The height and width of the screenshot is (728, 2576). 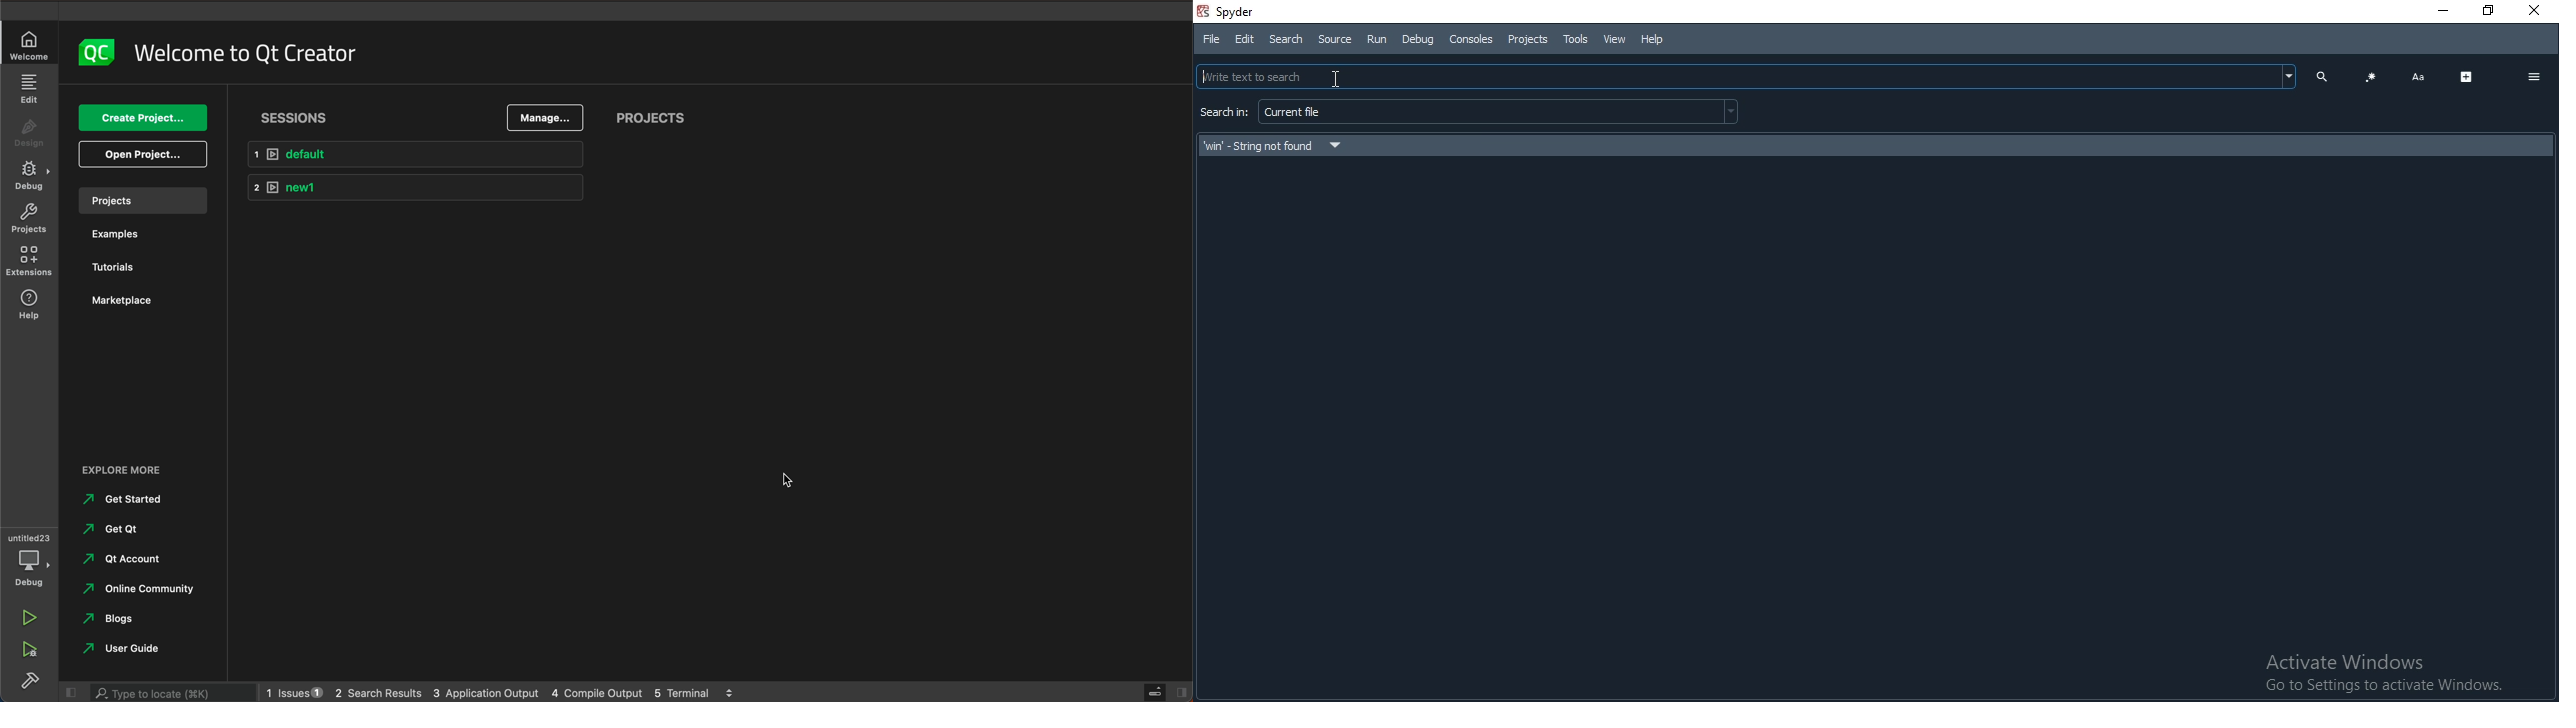 I want to click on spyder logo, so click(x=1202, y=10).